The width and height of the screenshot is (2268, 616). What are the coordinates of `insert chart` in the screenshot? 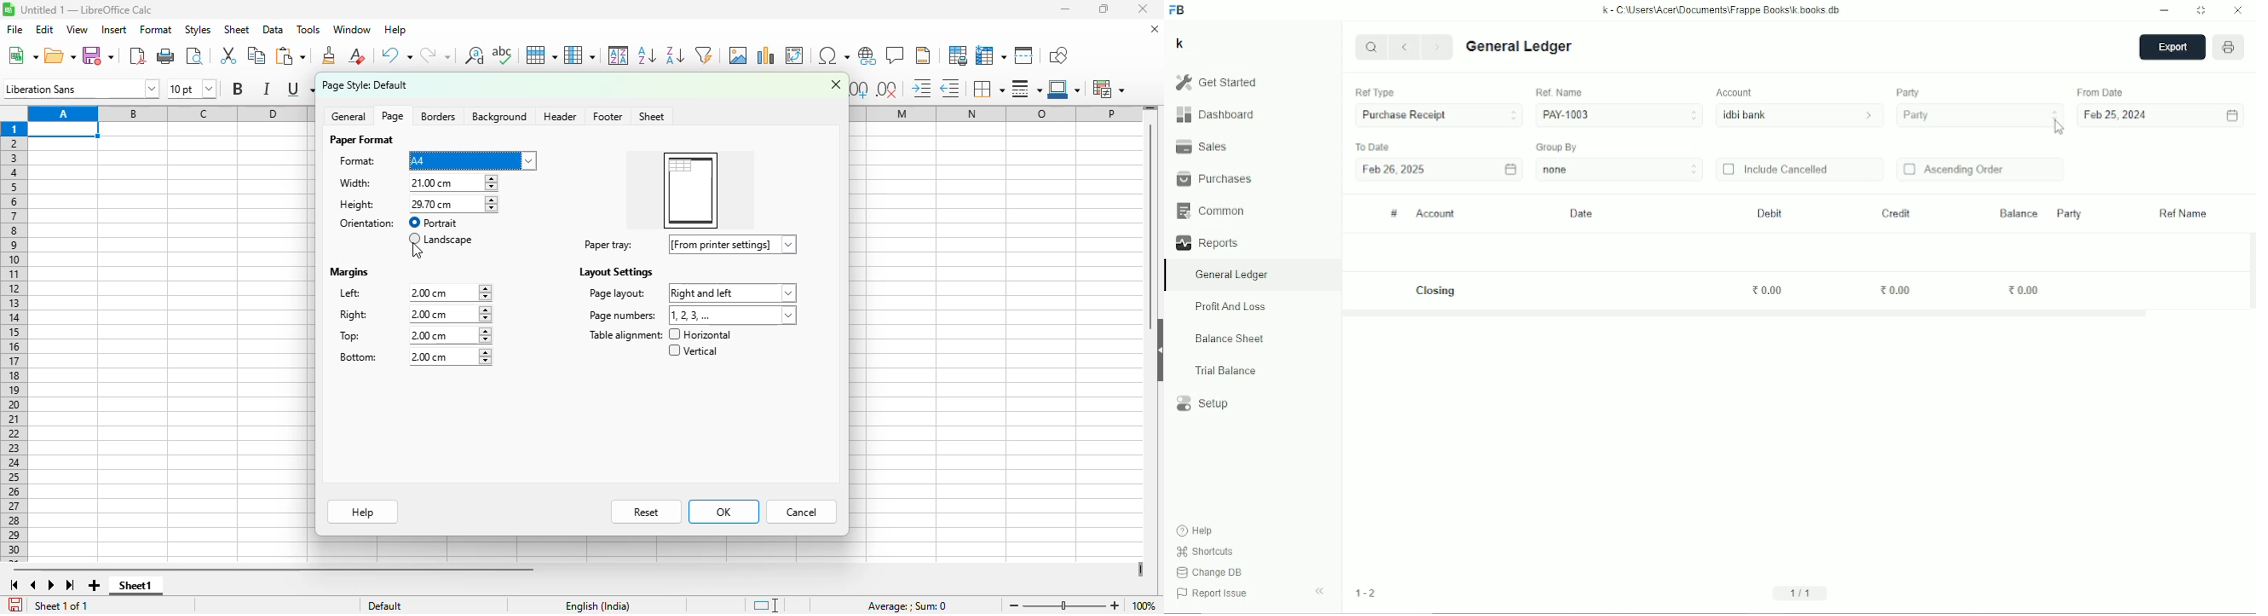 It's located at (766, 55).